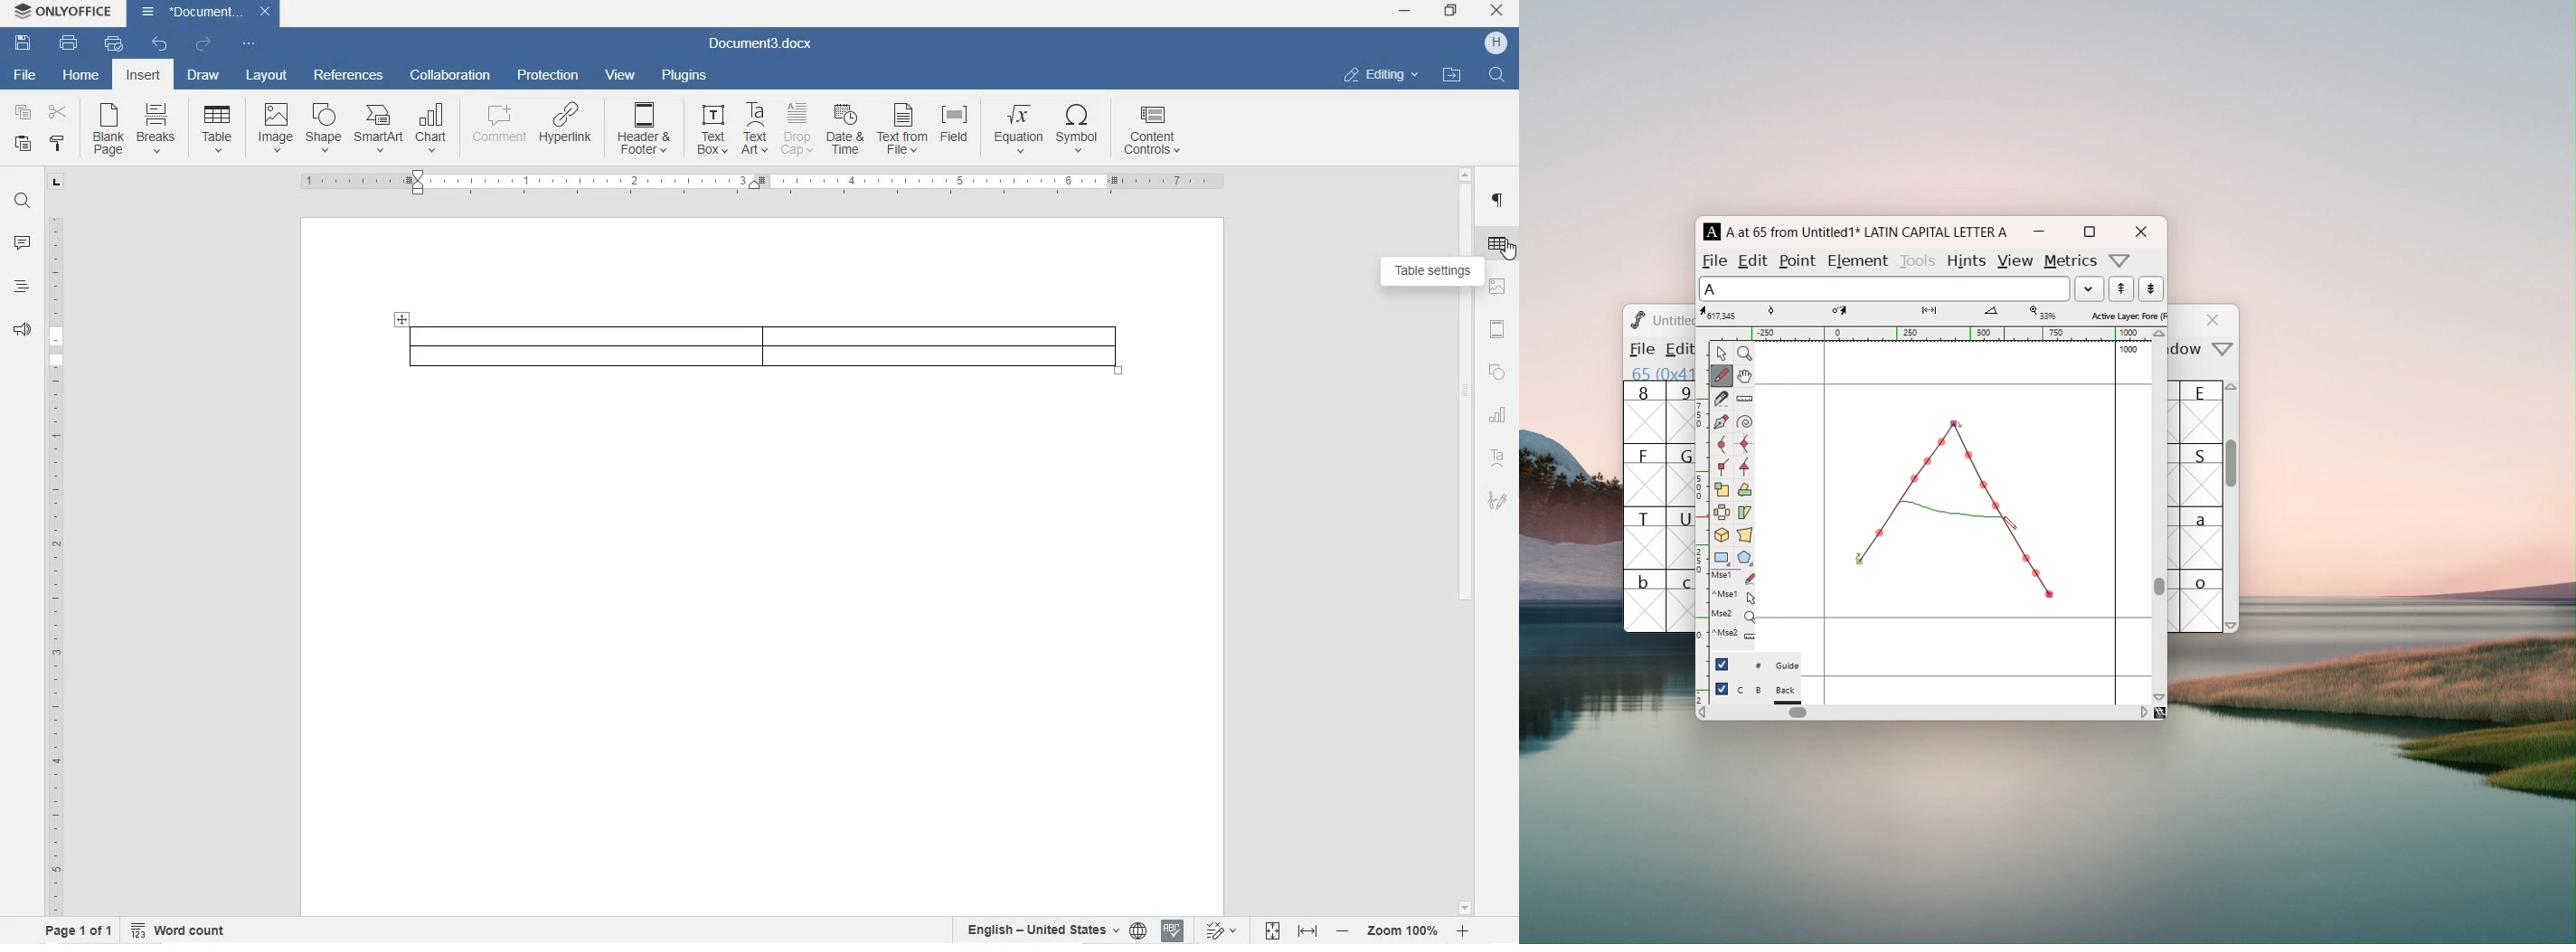 The width and height of the screenshot is (2576, 952). What do you see at coordinates (2039, 232) in the screenshot?
I see `mimize` at bounding box center [2039, 232].